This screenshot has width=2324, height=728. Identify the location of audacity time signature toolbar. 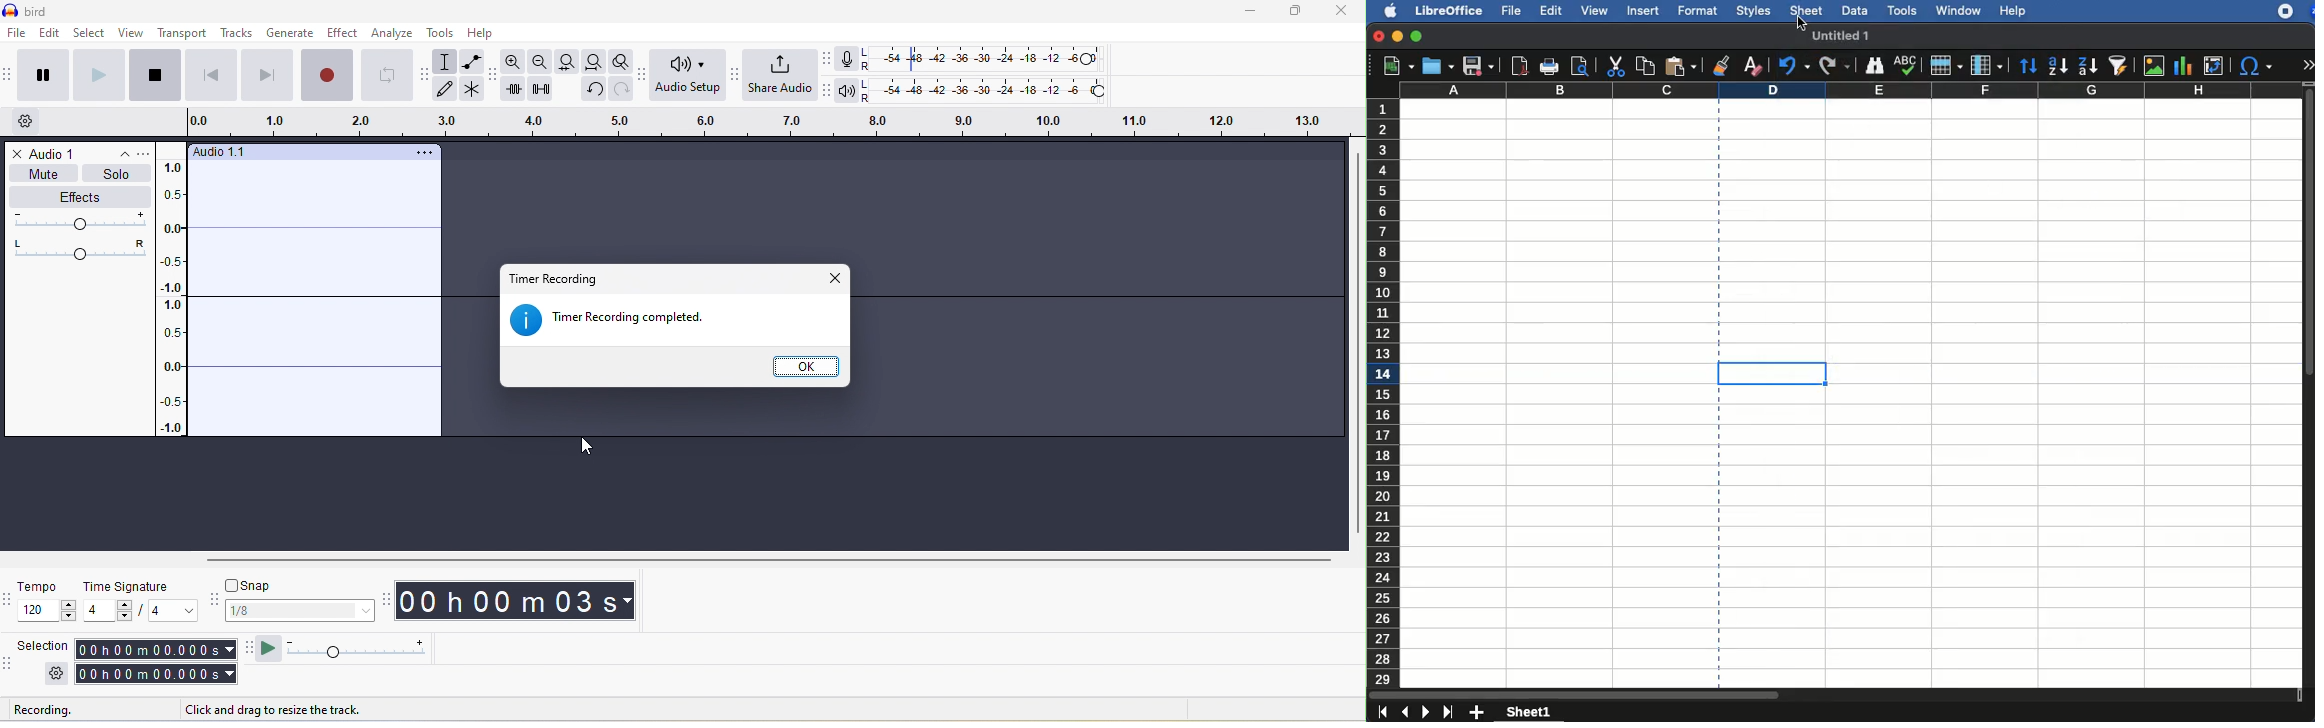
(9, 598).